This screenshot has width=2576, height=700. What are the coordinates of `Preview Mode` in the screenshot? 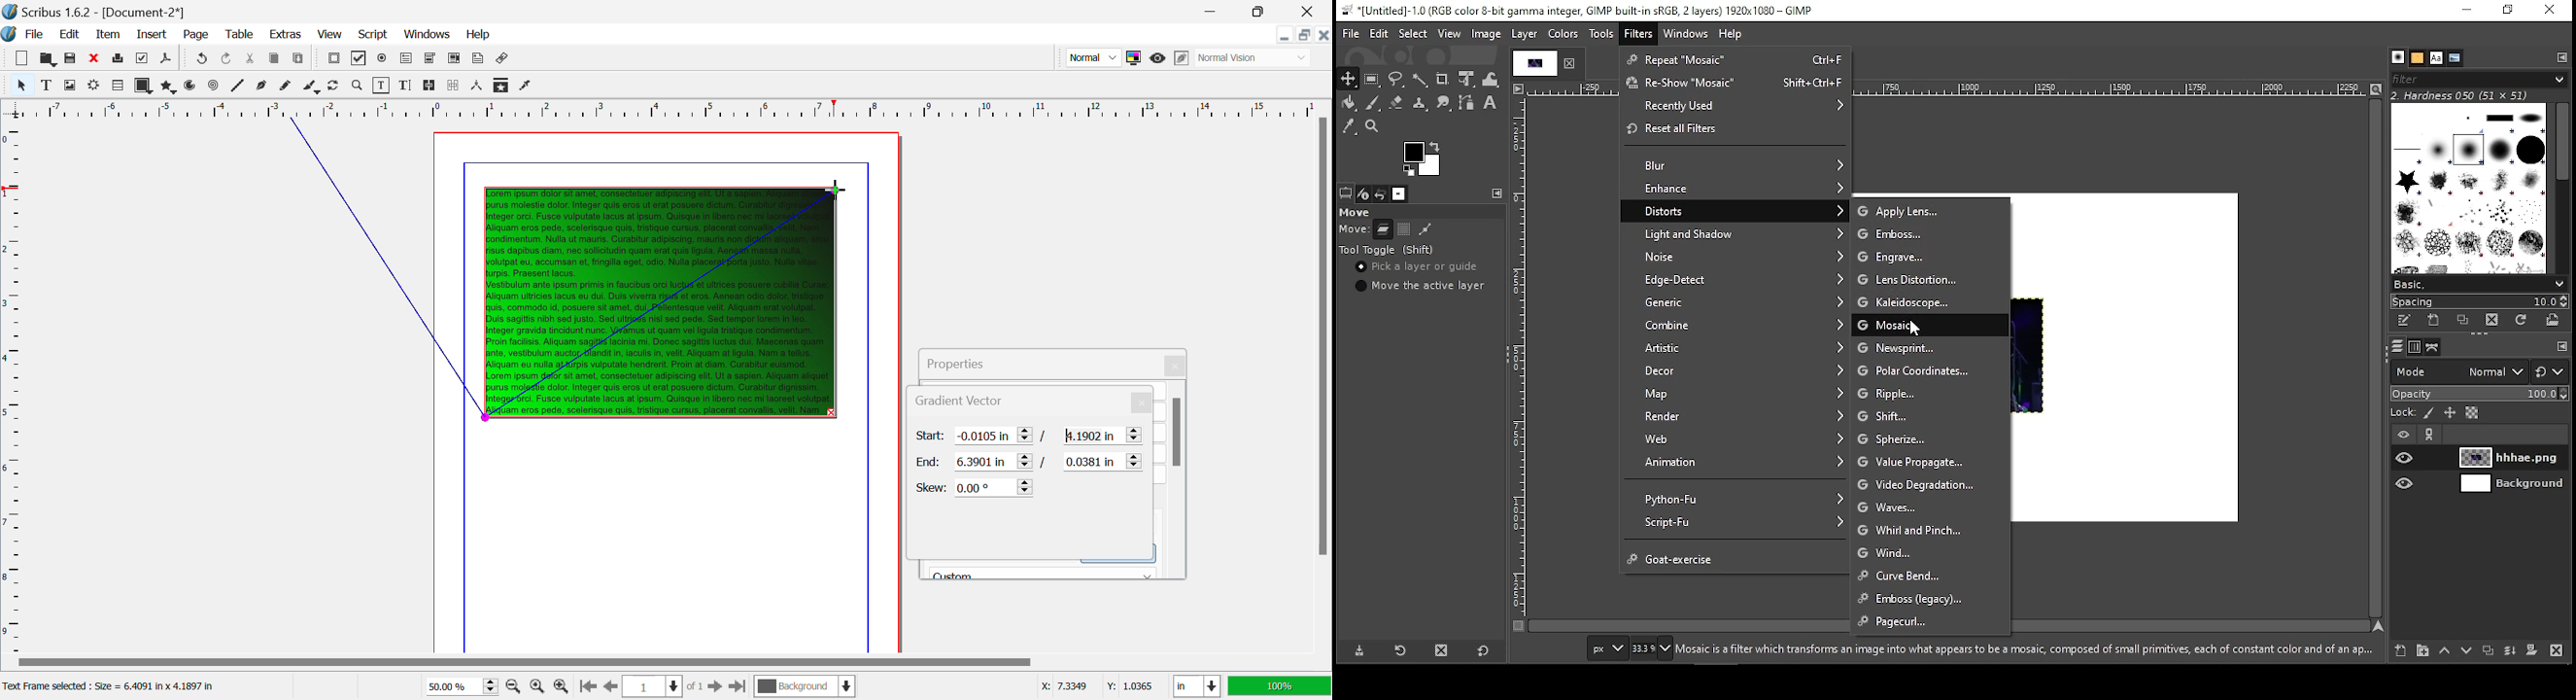 It's located at (1092, 57).